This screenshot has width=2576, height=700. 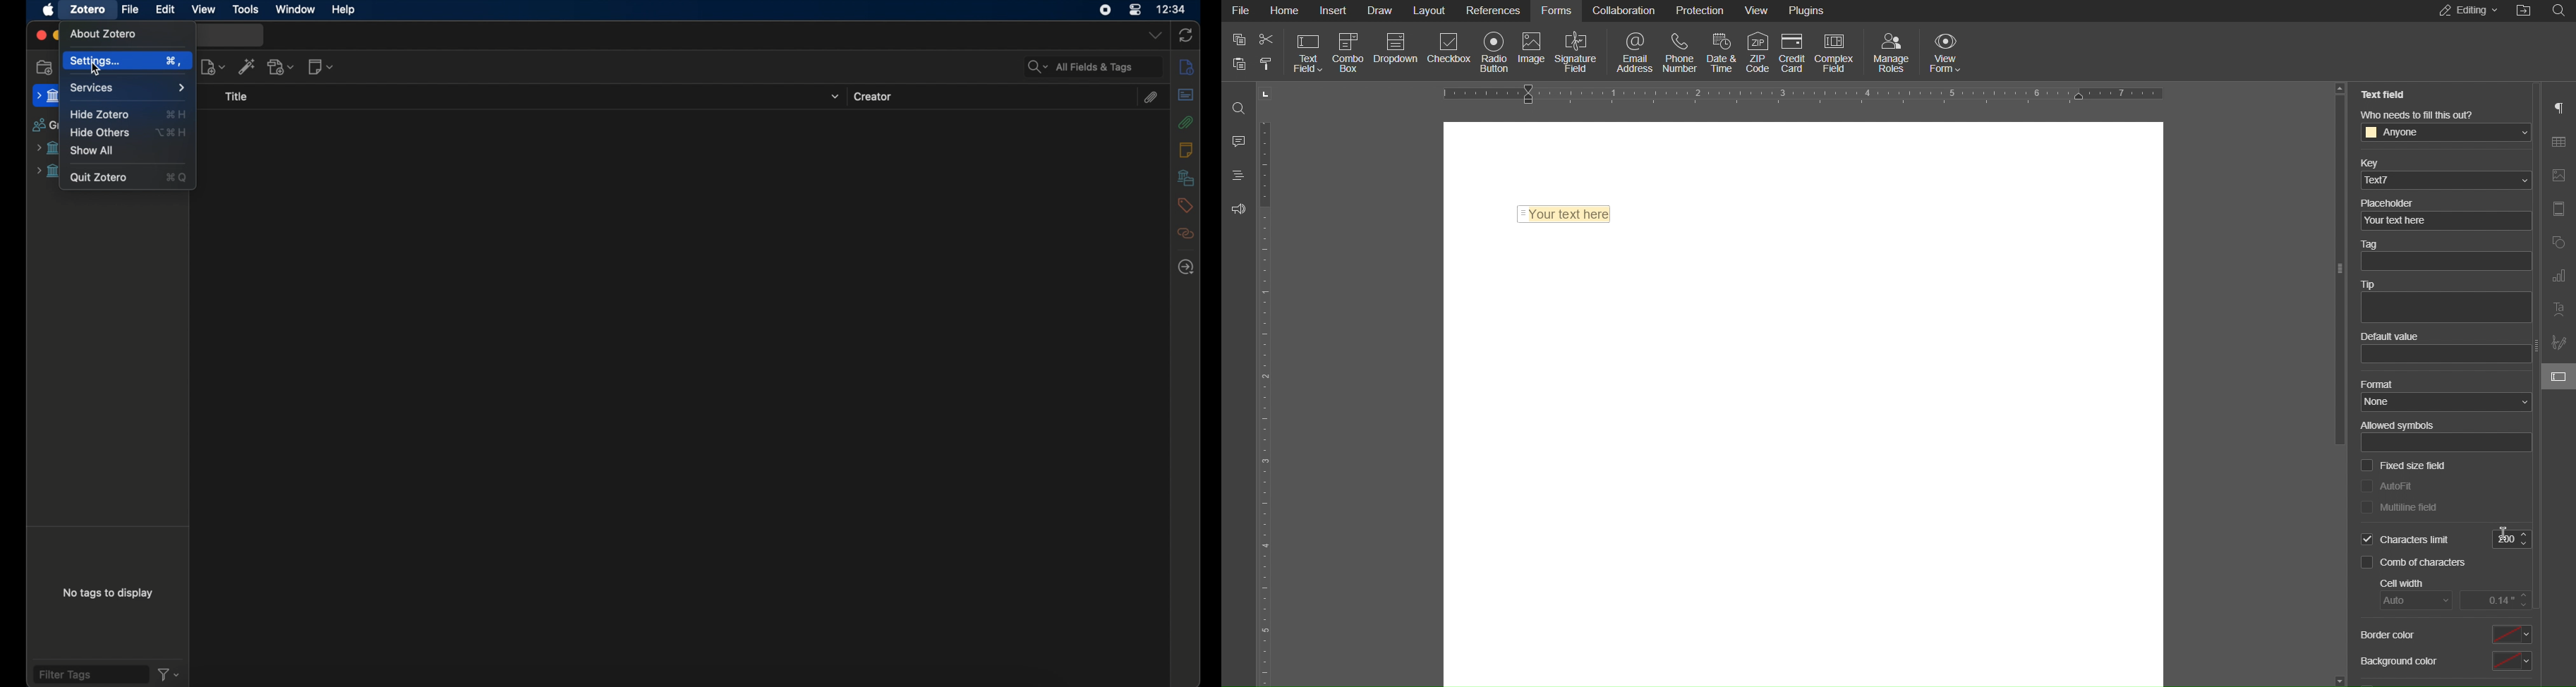 I want to click on Selected, so click(x=2403, y=540).